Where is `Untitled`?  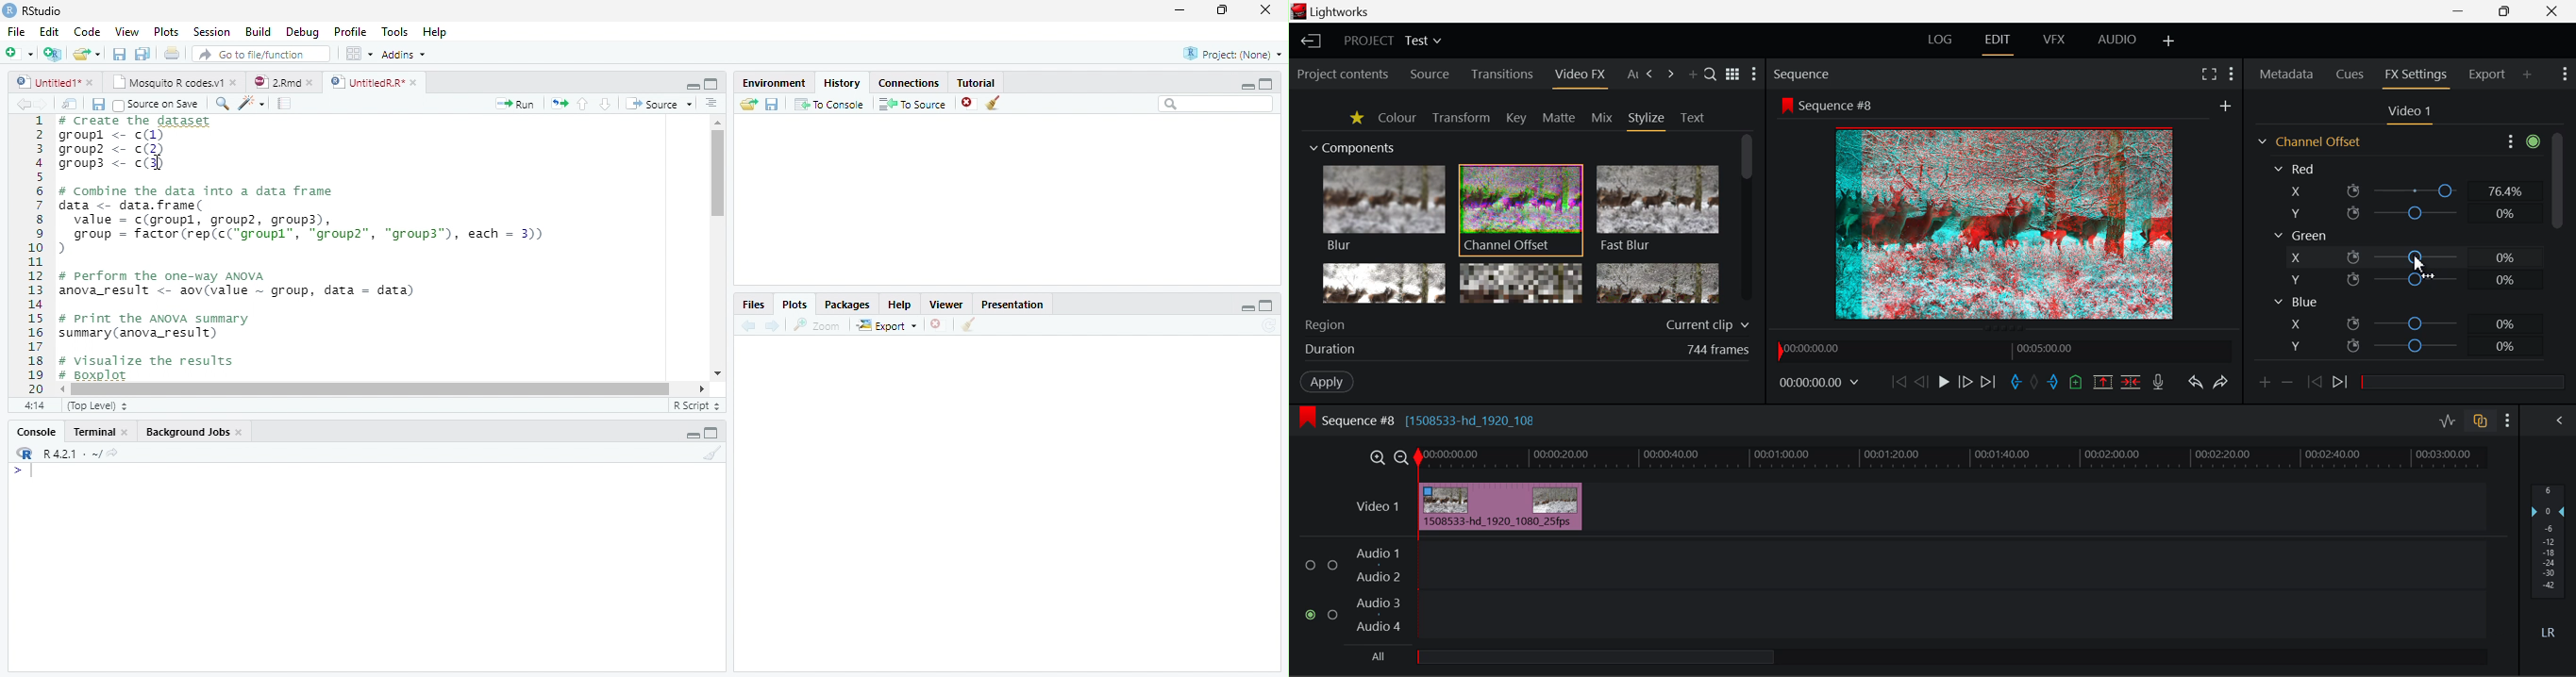
Untitled is located at coordinates (56, 82).